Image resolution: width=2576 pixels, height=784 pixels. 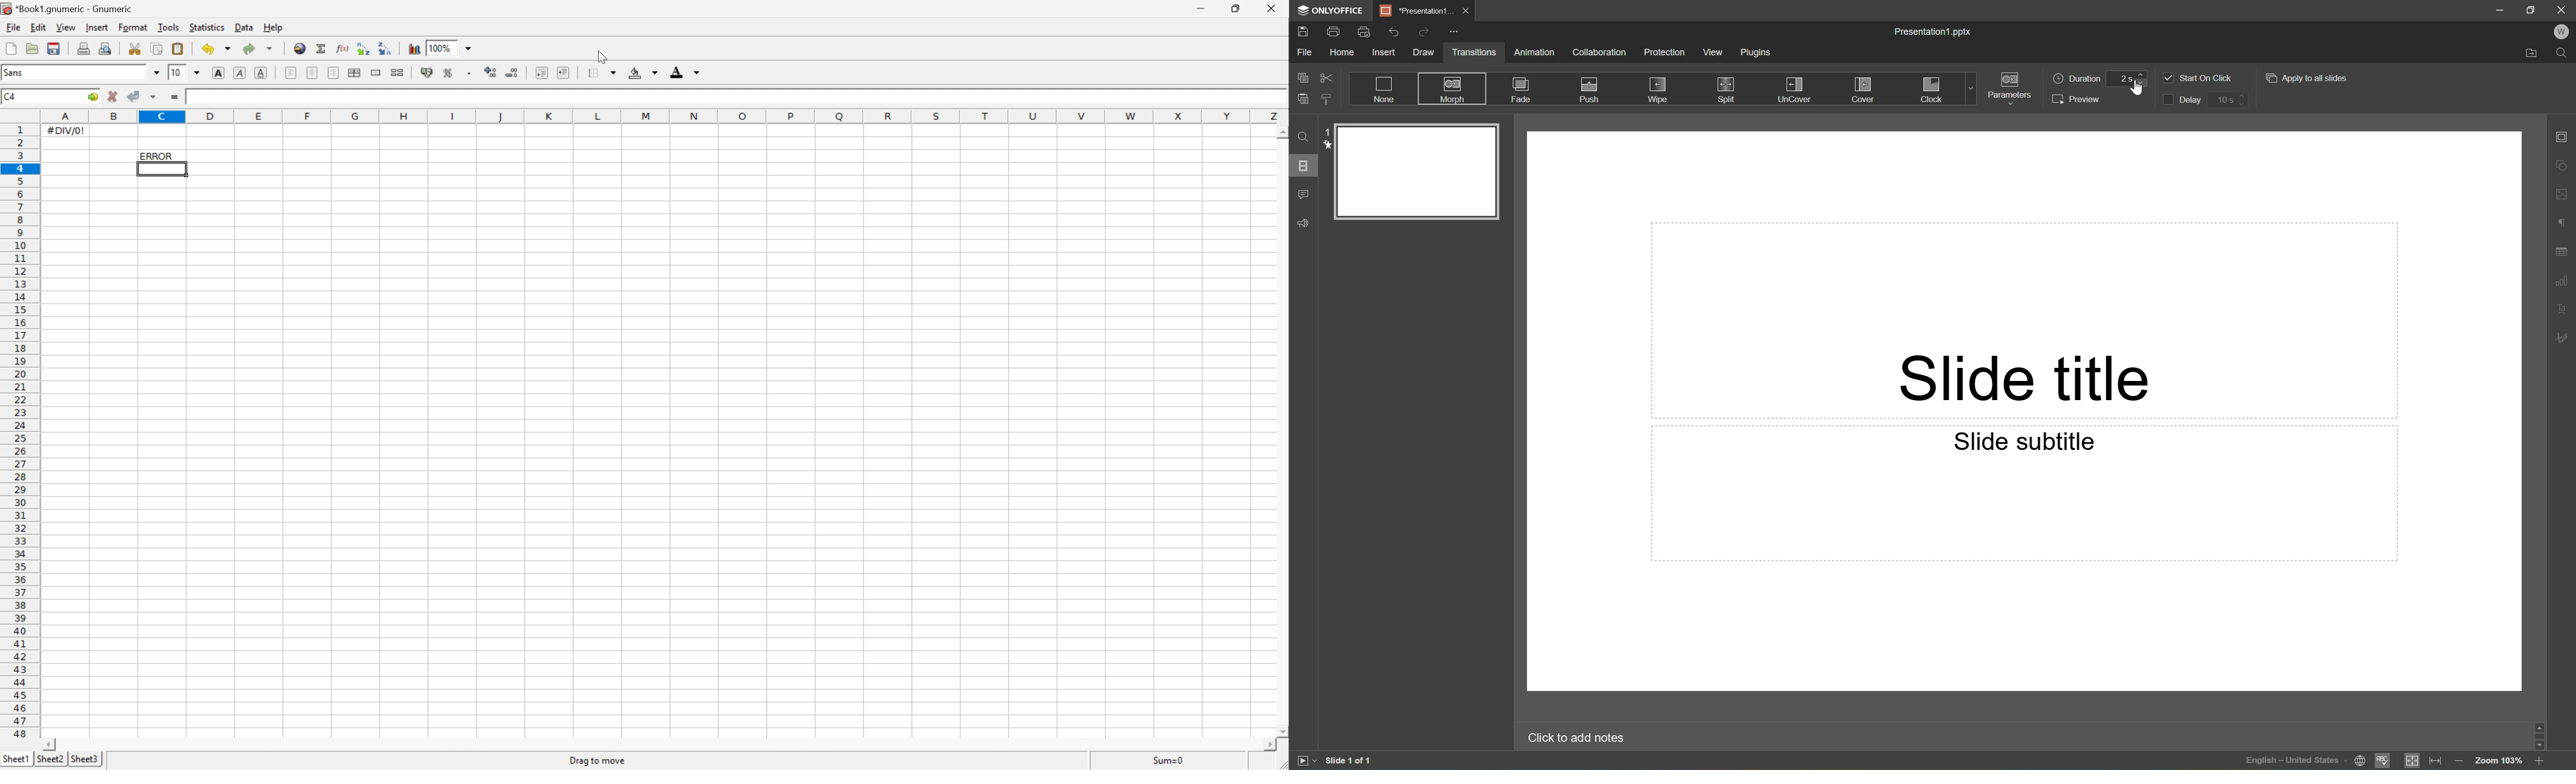 I want to click on Slide, so click(x=1416, y=171).